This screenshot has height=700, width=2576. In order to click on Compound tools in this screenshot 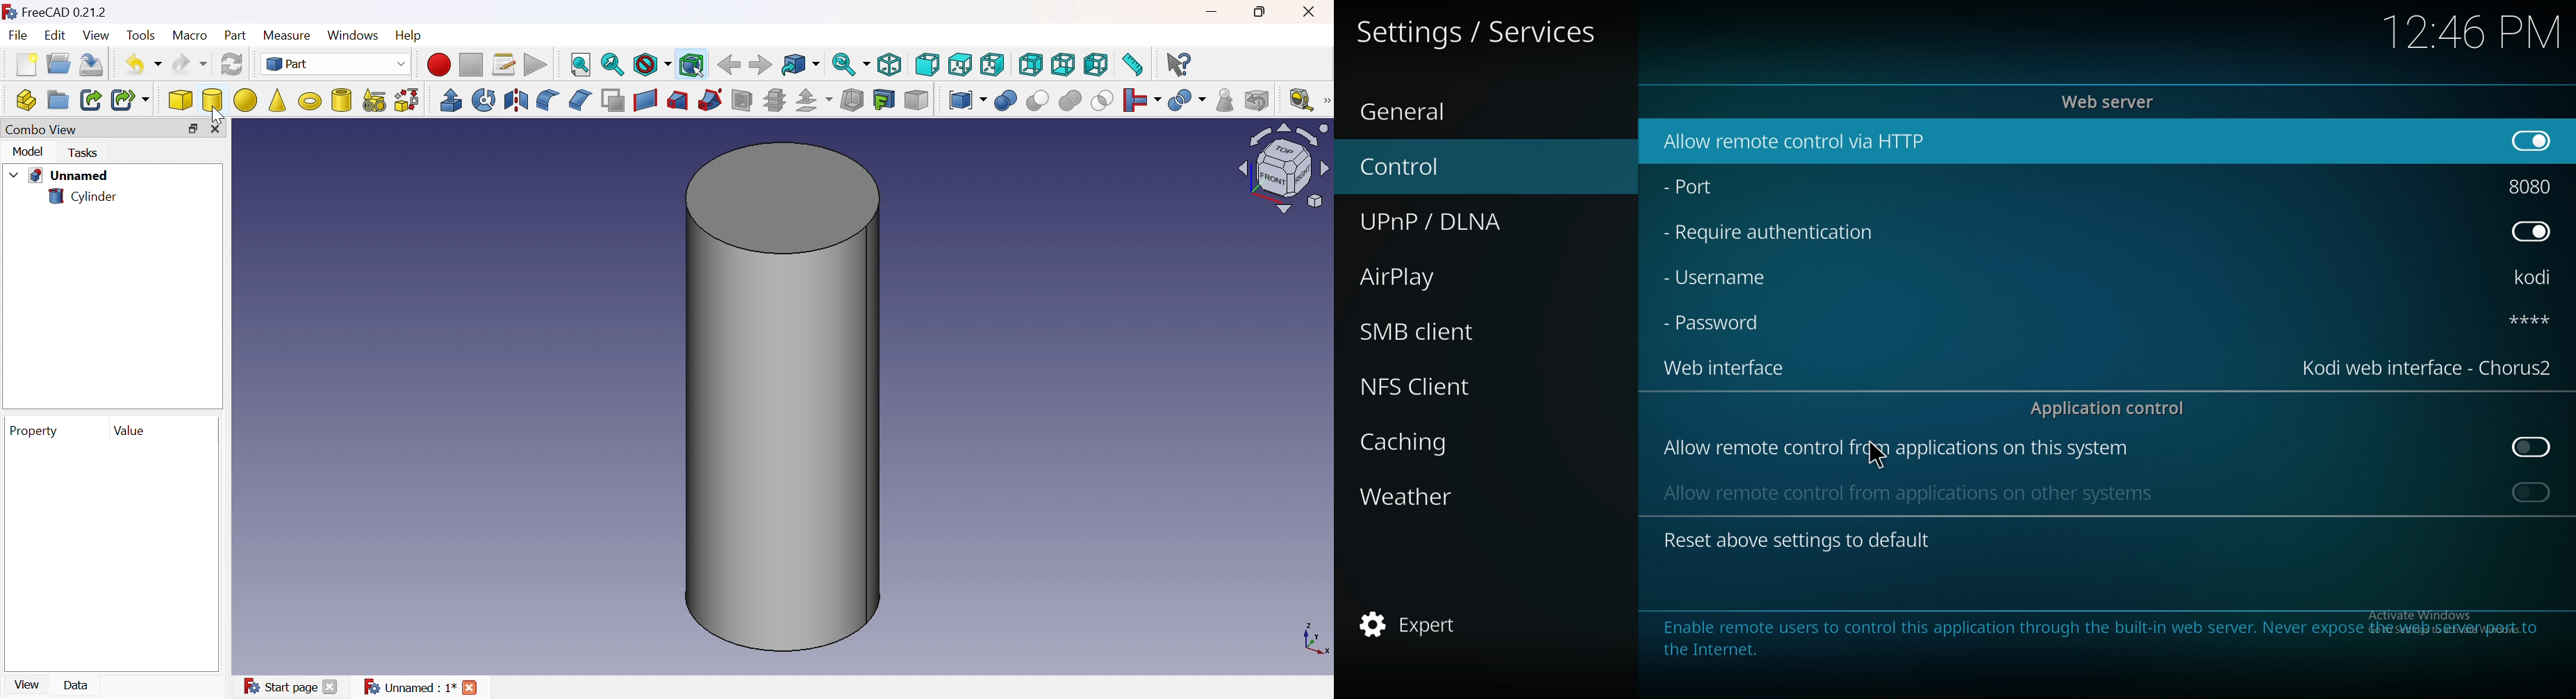, I will do `click(967, 99)`.